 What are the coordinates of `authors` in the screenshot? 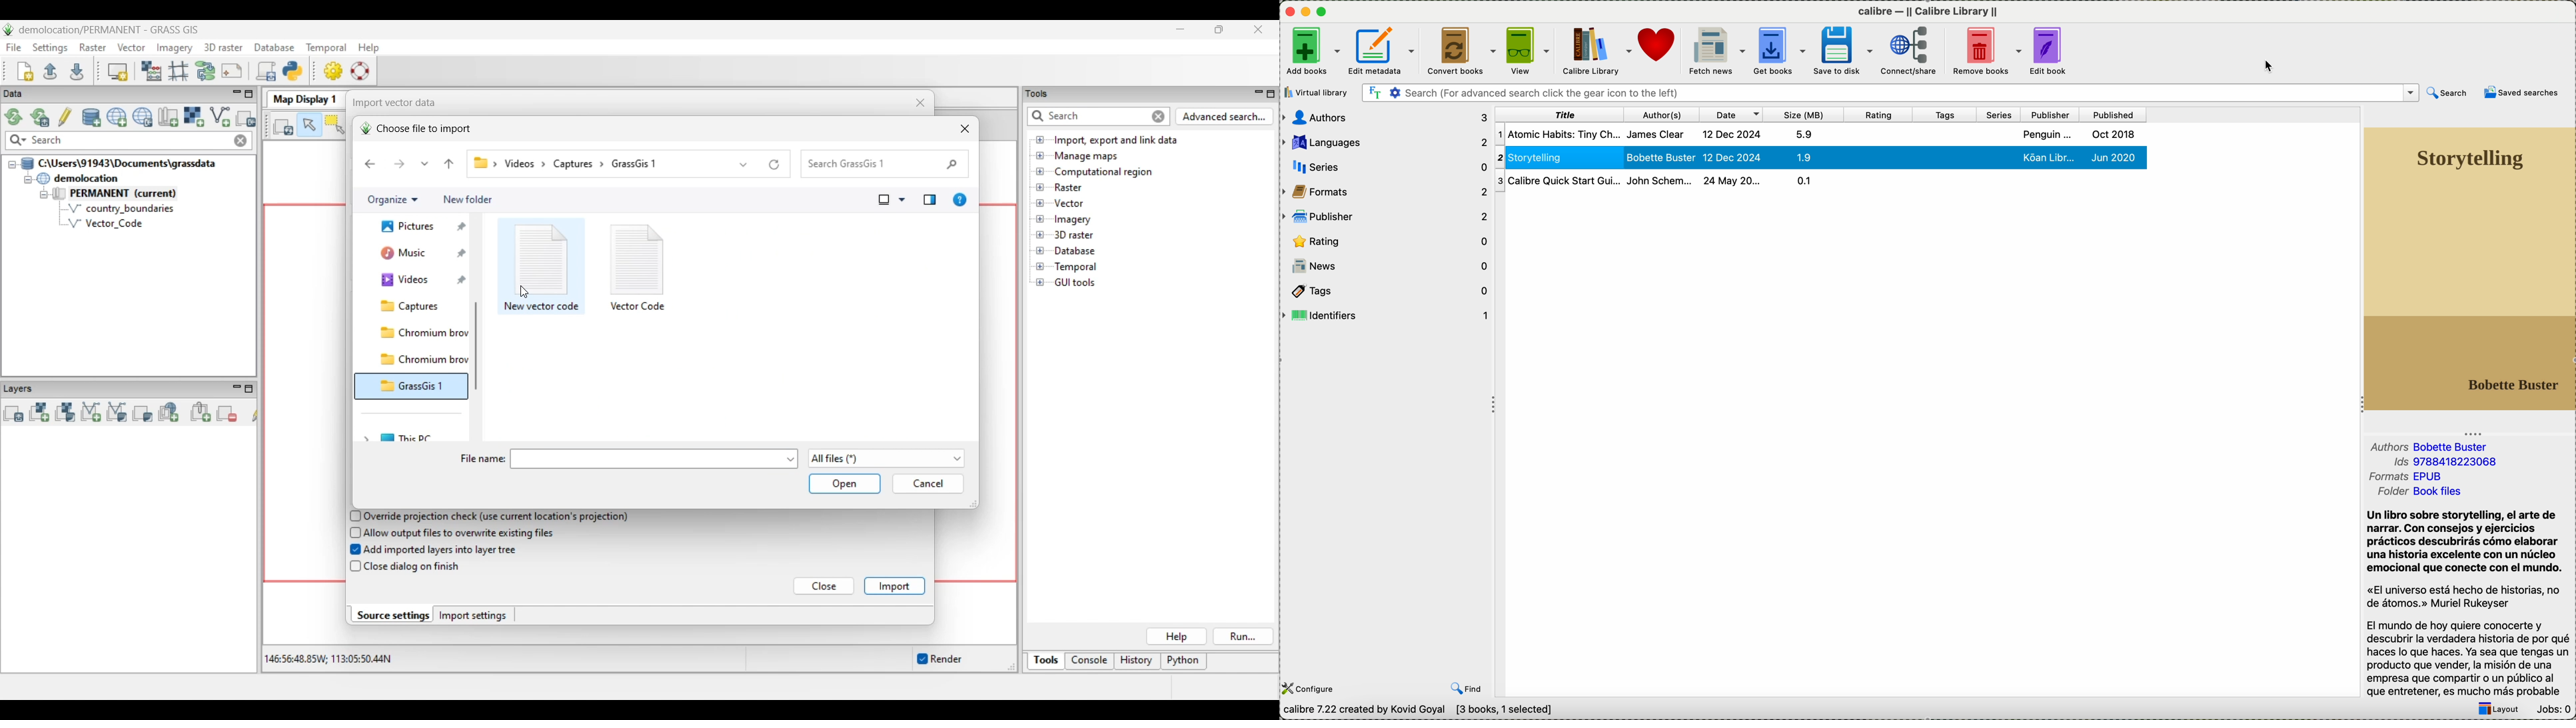 It's located at (1386, 117).